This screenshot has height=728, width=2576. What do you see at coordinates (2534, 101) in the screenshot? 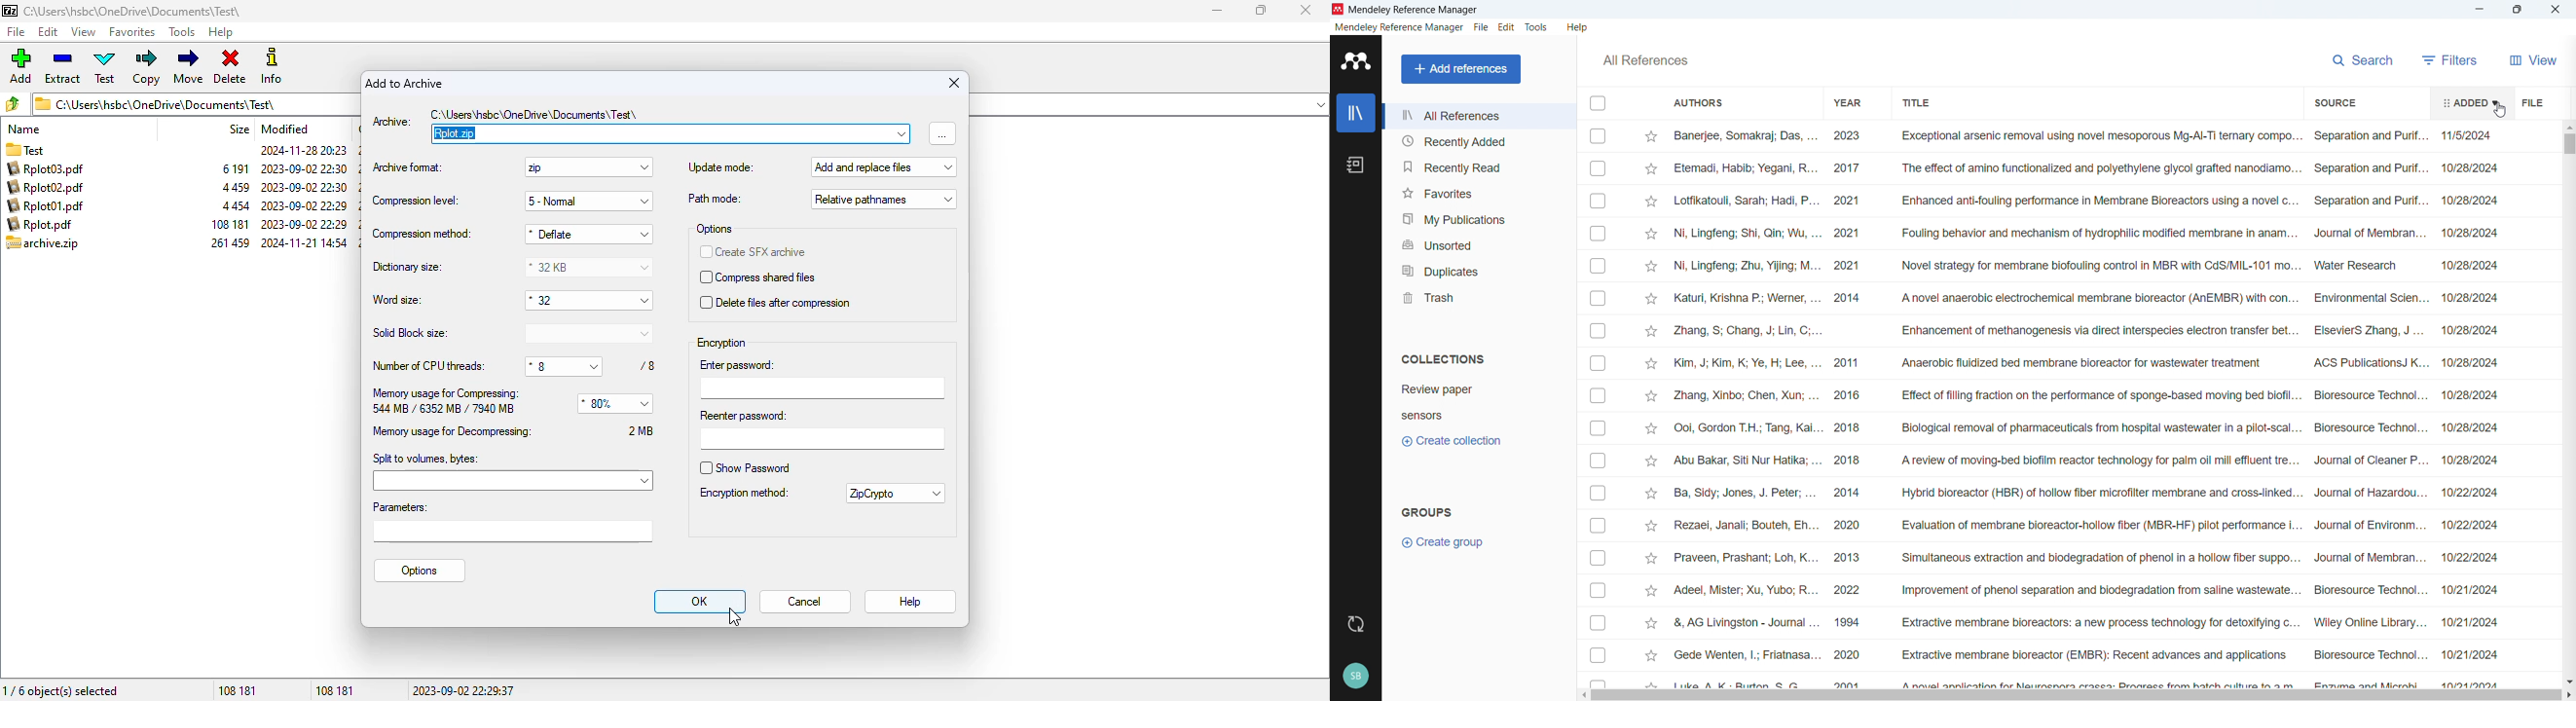
I see `File ` at bounding box center [2534, 101].